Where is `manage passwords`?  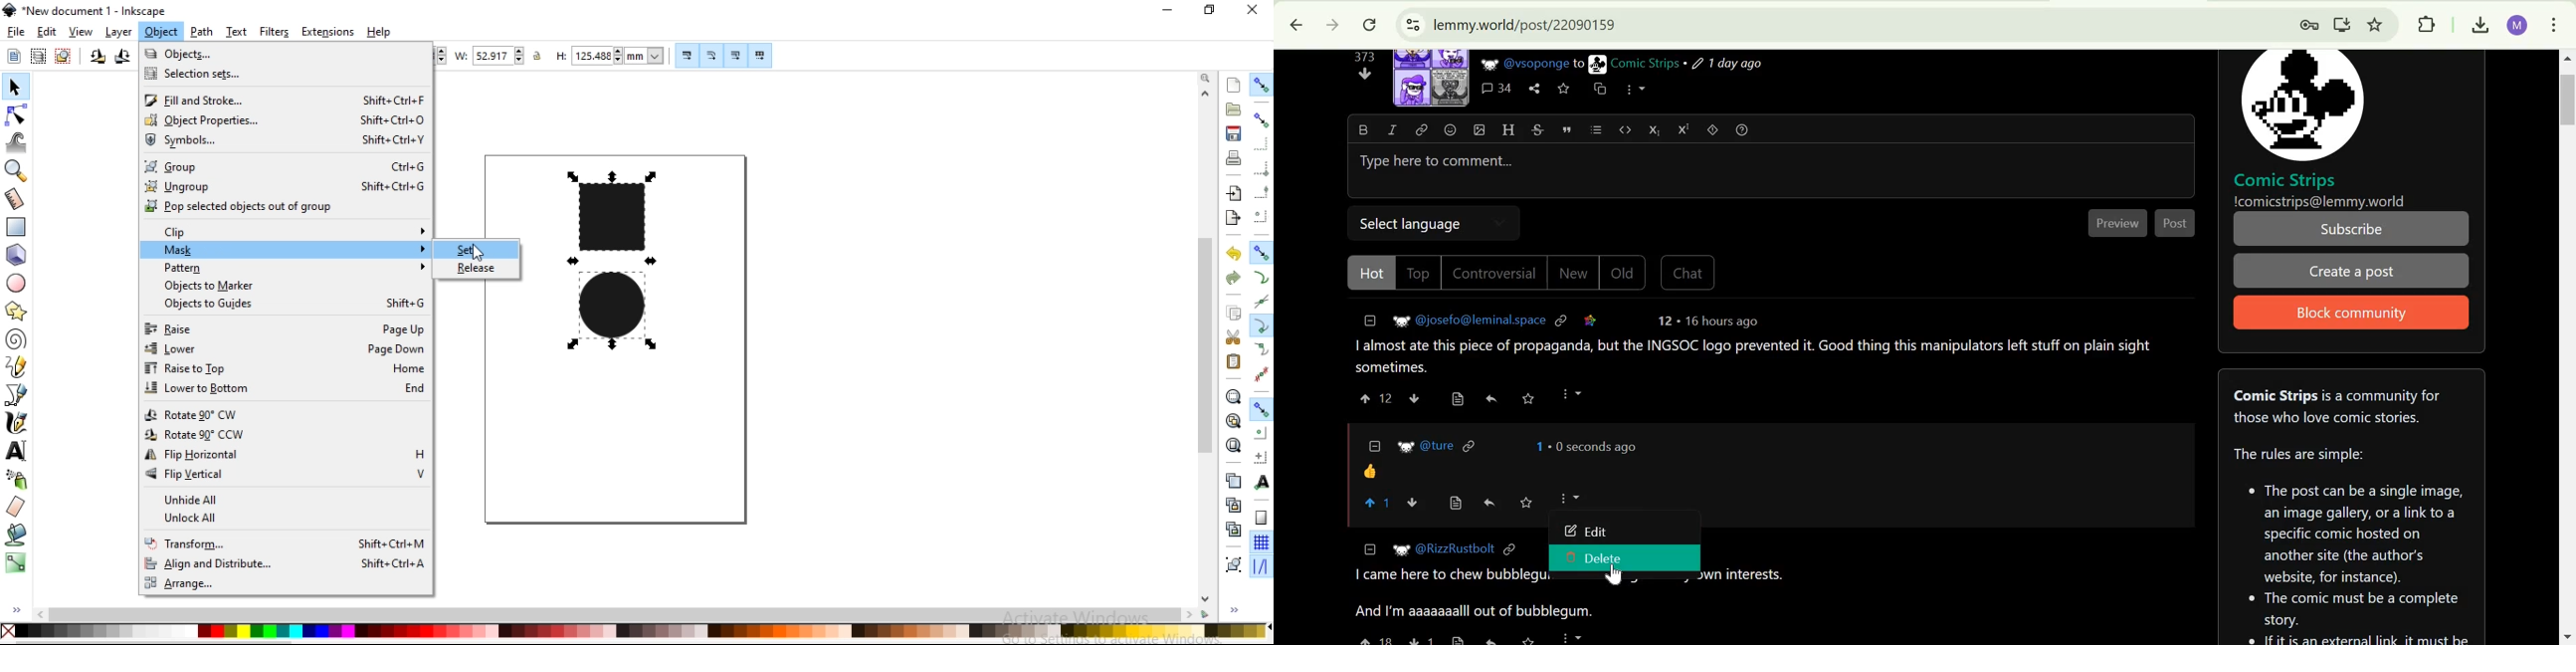 manage passwords is located at coordinates (2304, 24).